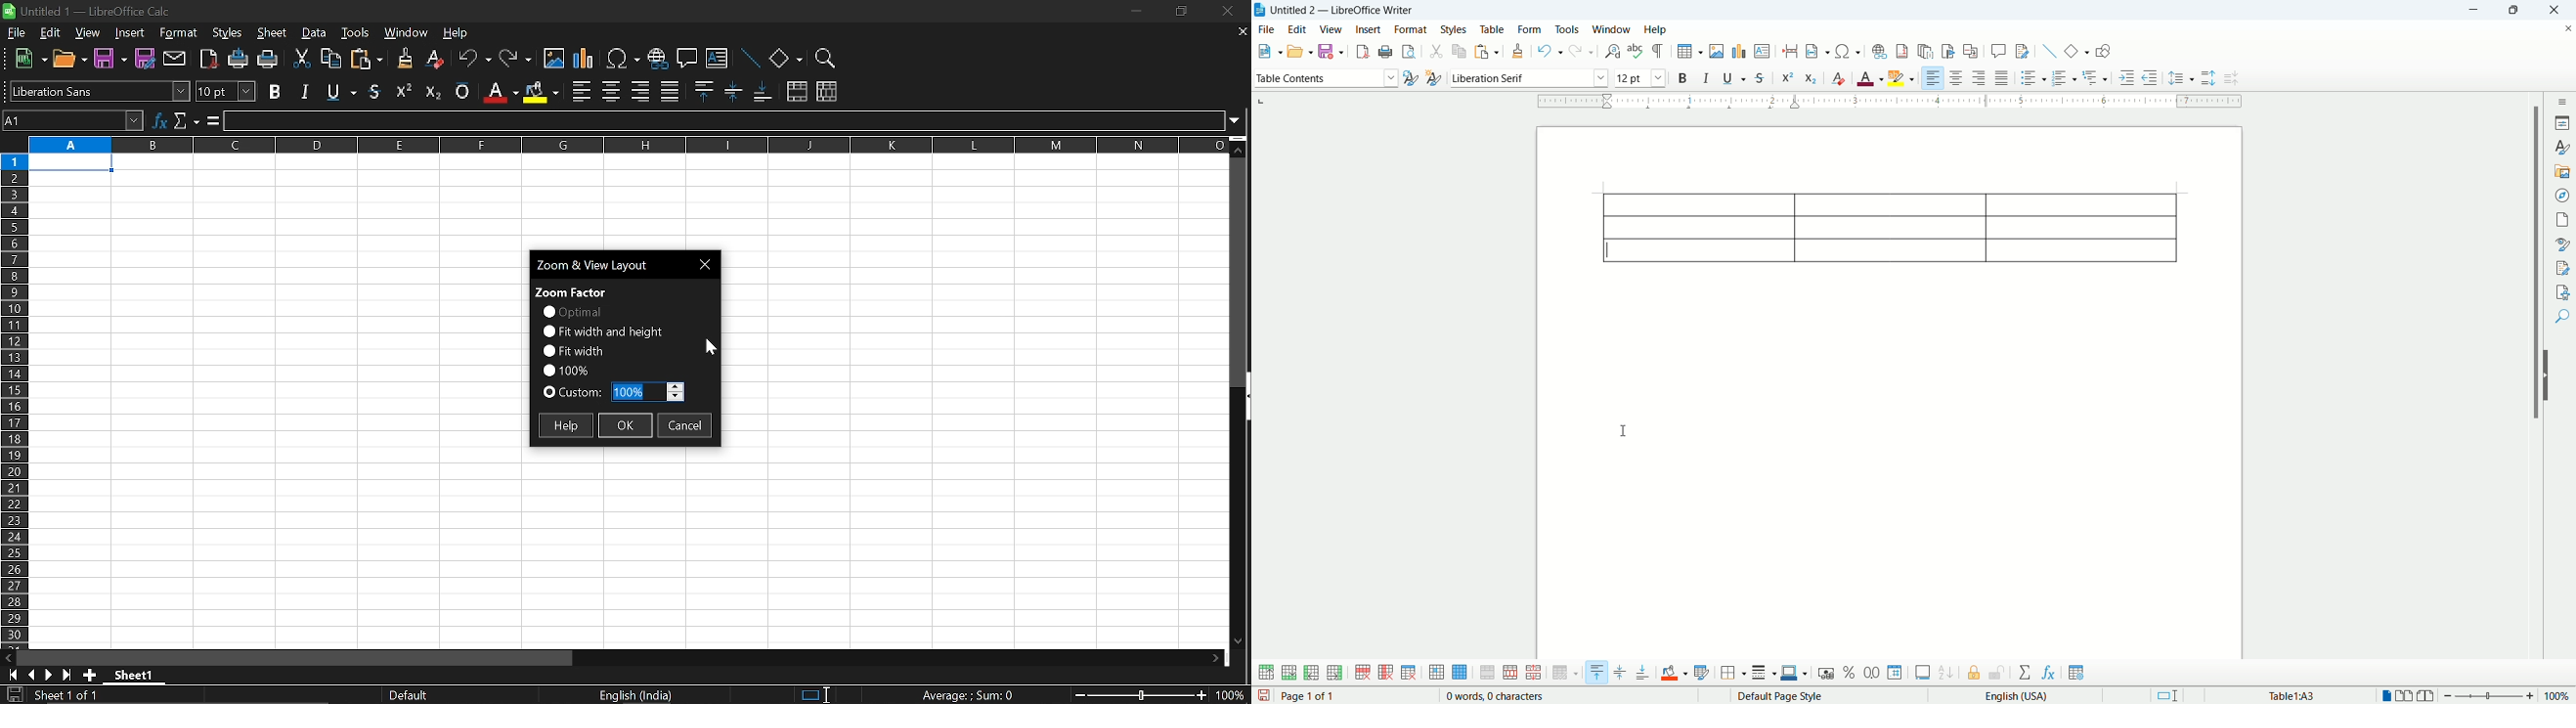 This screenshot has height=728, width=2576. I want to click on select cell, so click(1436, 672).